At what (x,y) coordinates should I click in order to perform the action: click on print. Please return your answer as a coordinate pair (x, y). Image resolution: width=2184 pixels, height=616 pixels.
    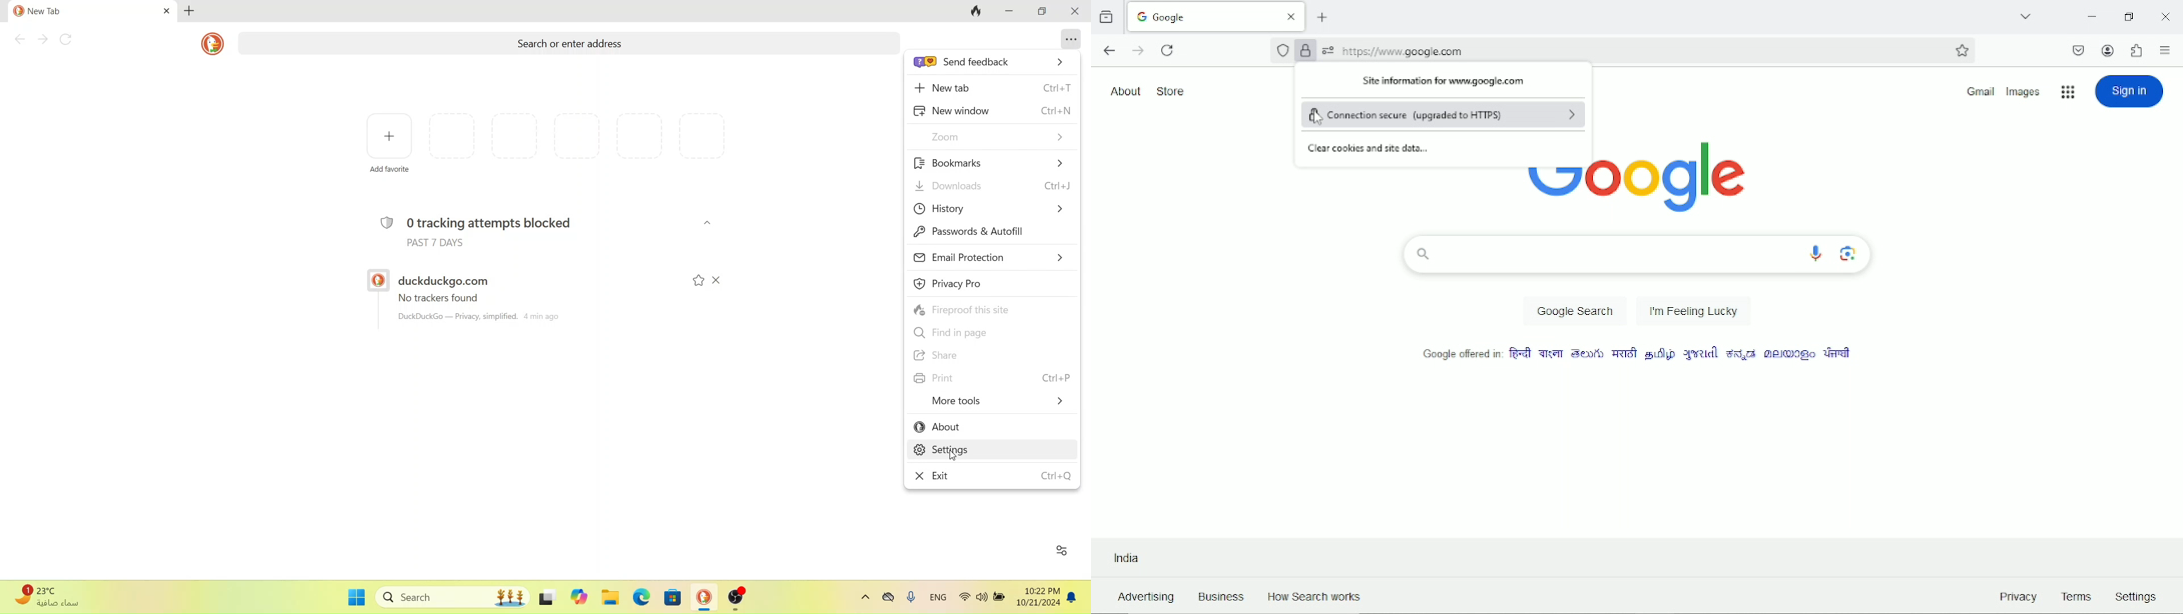
    Looking at the image, I should click on (990, 378).